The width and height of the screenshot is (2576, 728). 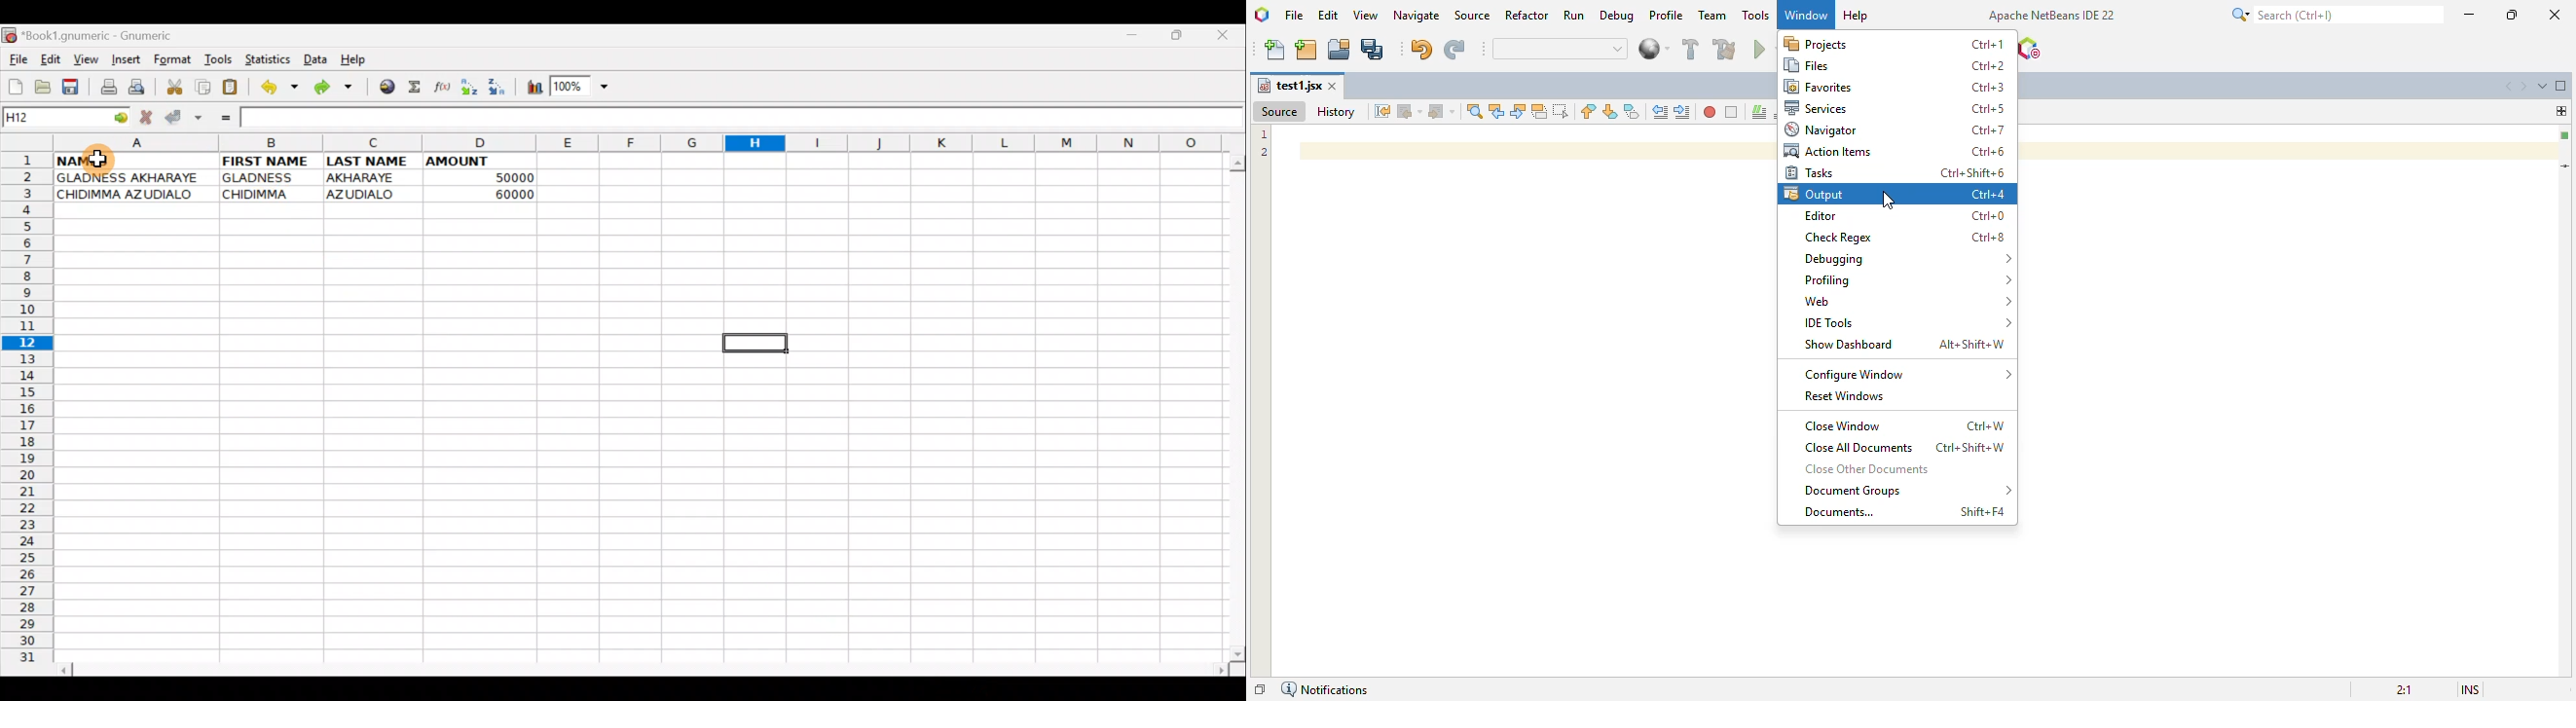 I want to click on Cursor hovering on cell A1, so click(x=104, y=160).